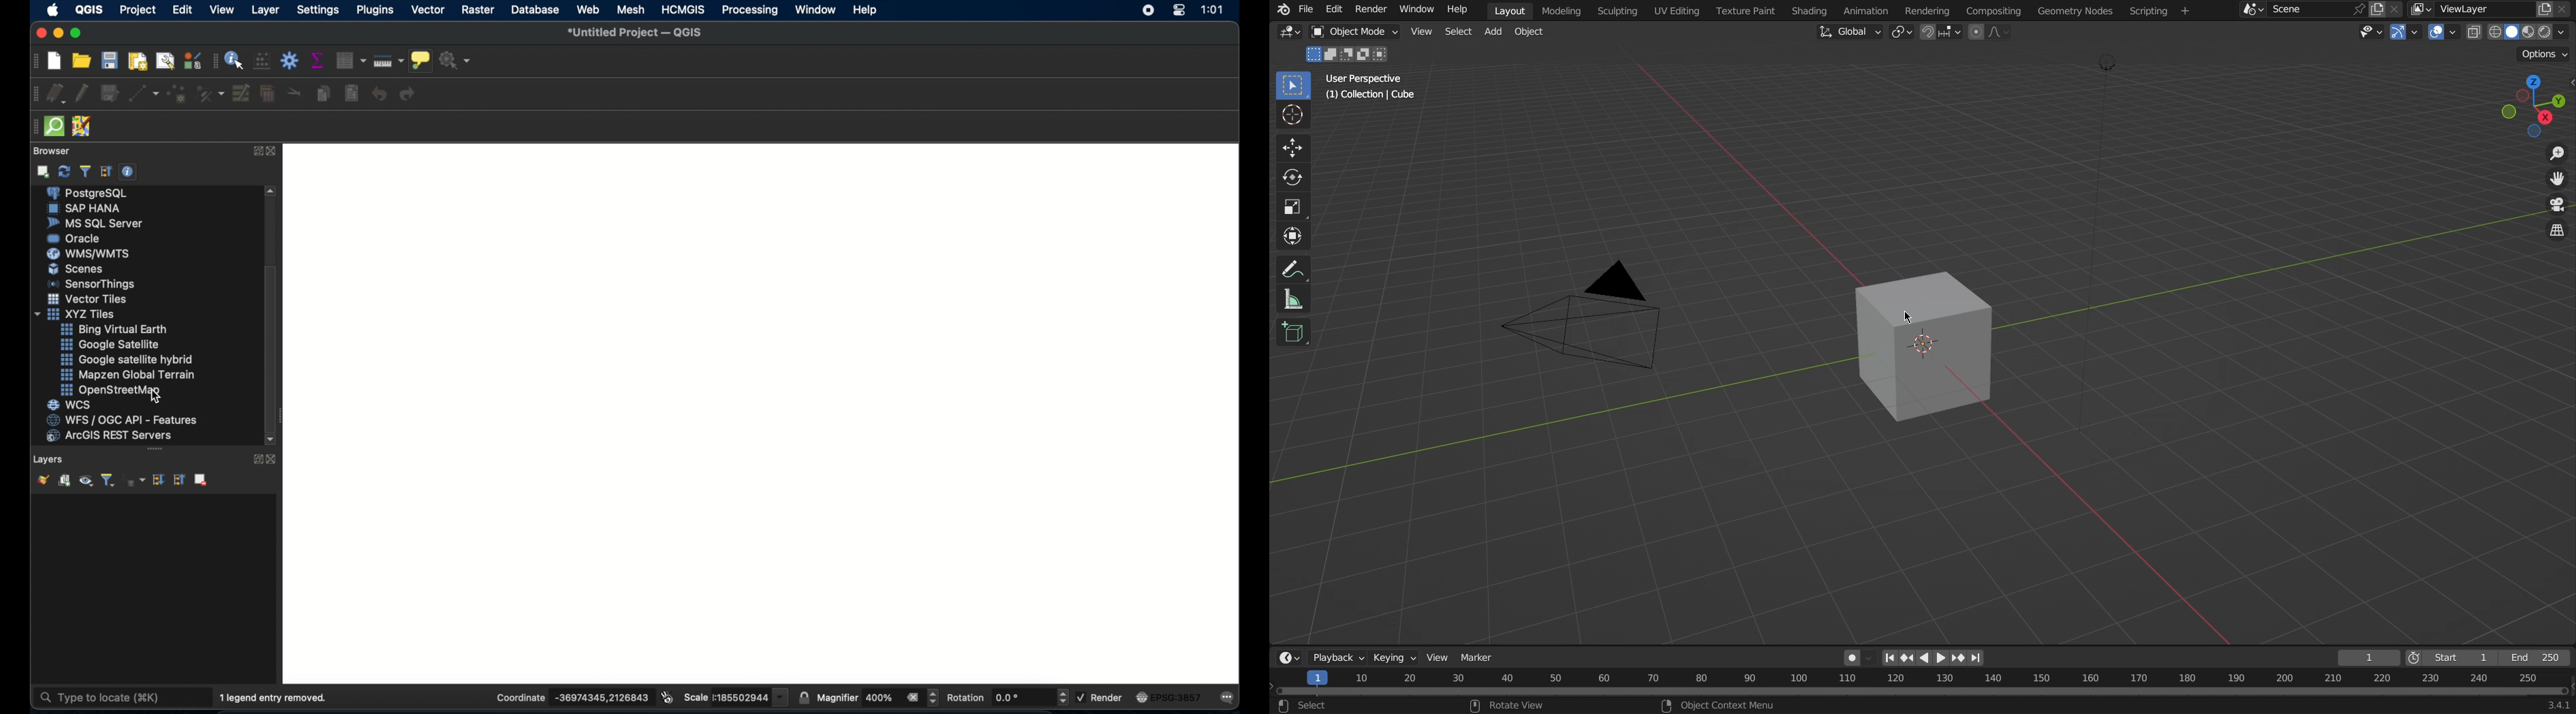 Image resolution: width=2576 pixels, height=728 pixels. Describe the element at coordinates (290, 60) in the screenshot. I see `toolbox` at that location.